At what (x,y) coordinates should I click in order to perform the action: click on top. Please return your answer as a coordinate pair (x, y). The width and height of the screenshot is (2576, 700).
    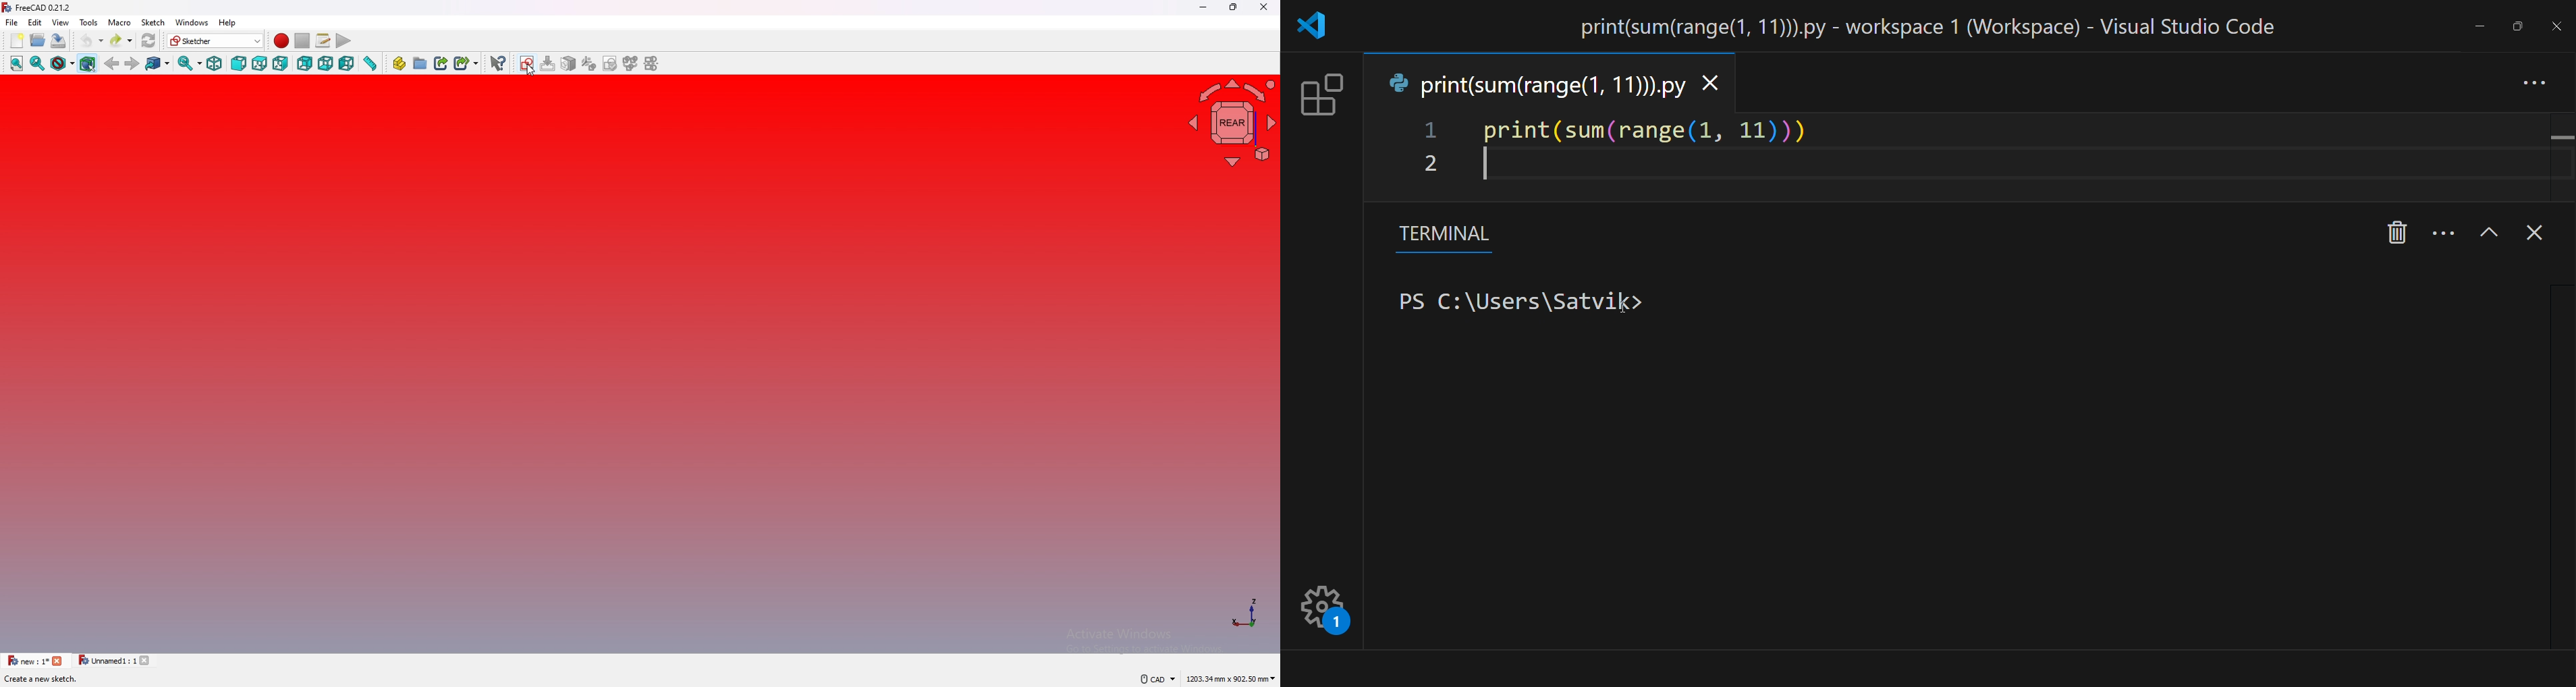
    Looking at the image, I should click on (259, 63).